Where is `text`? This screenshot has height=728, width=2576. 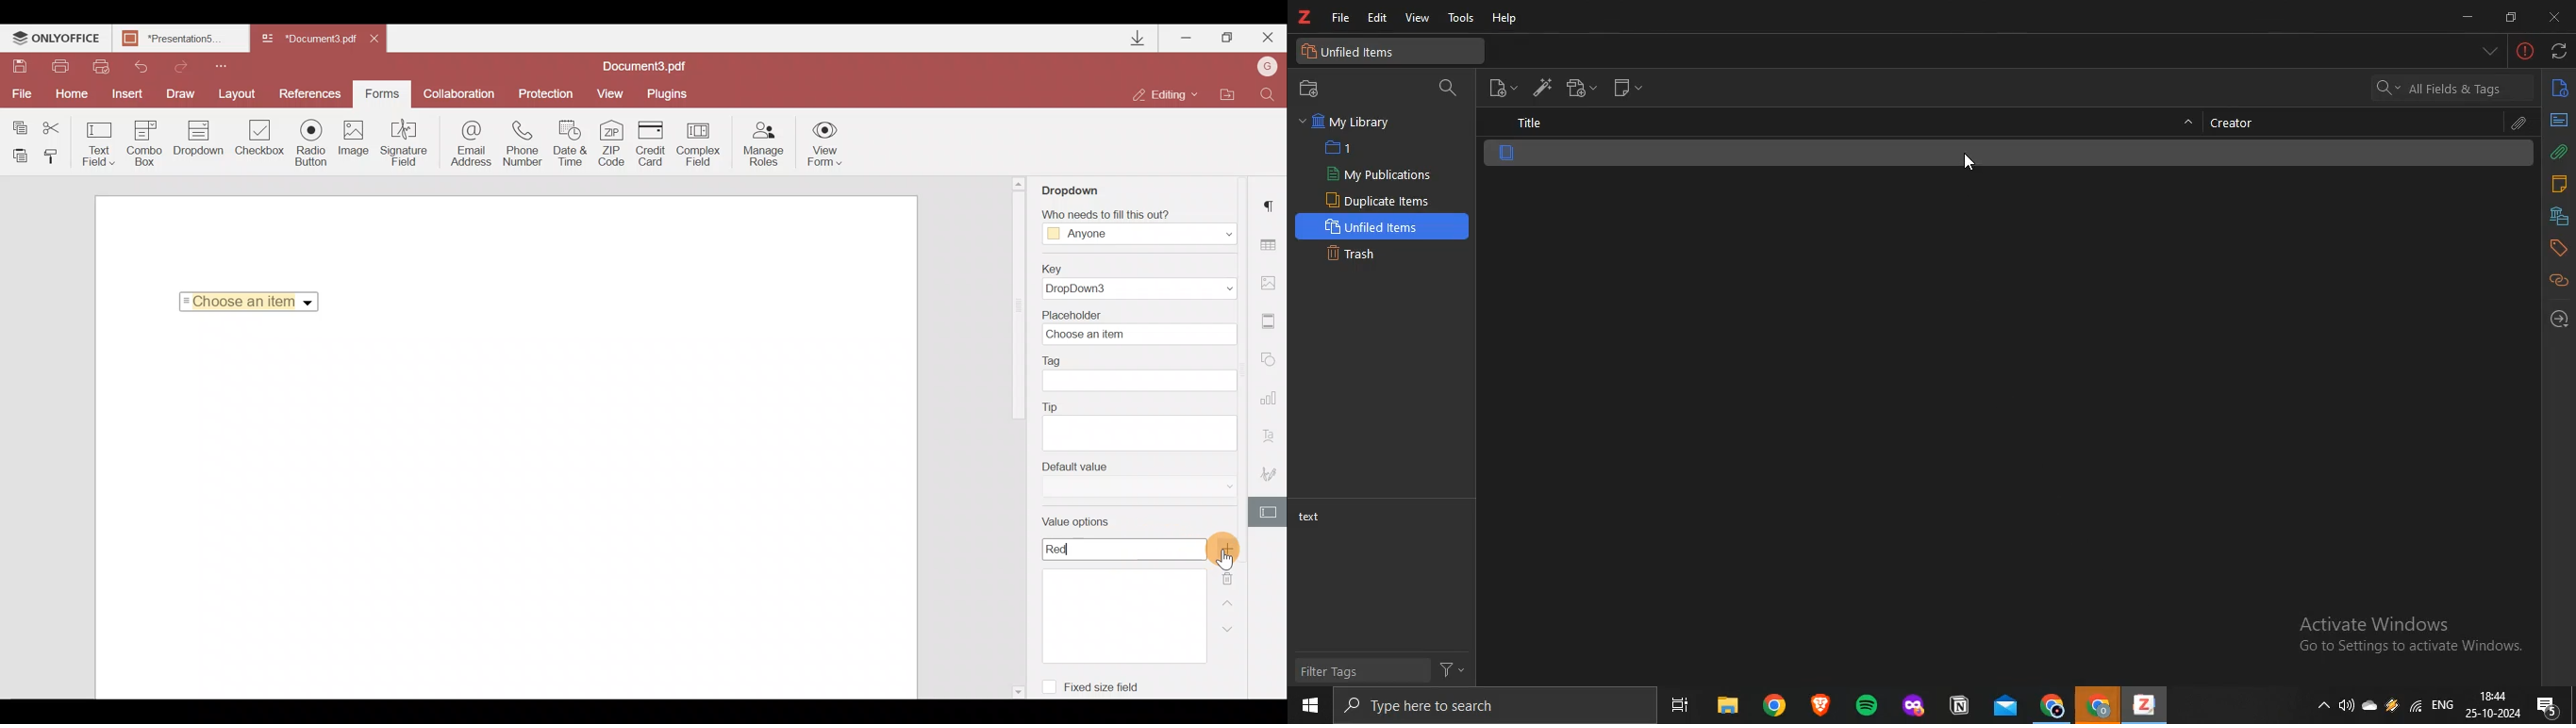
text is located at coordinates (1307, 18).